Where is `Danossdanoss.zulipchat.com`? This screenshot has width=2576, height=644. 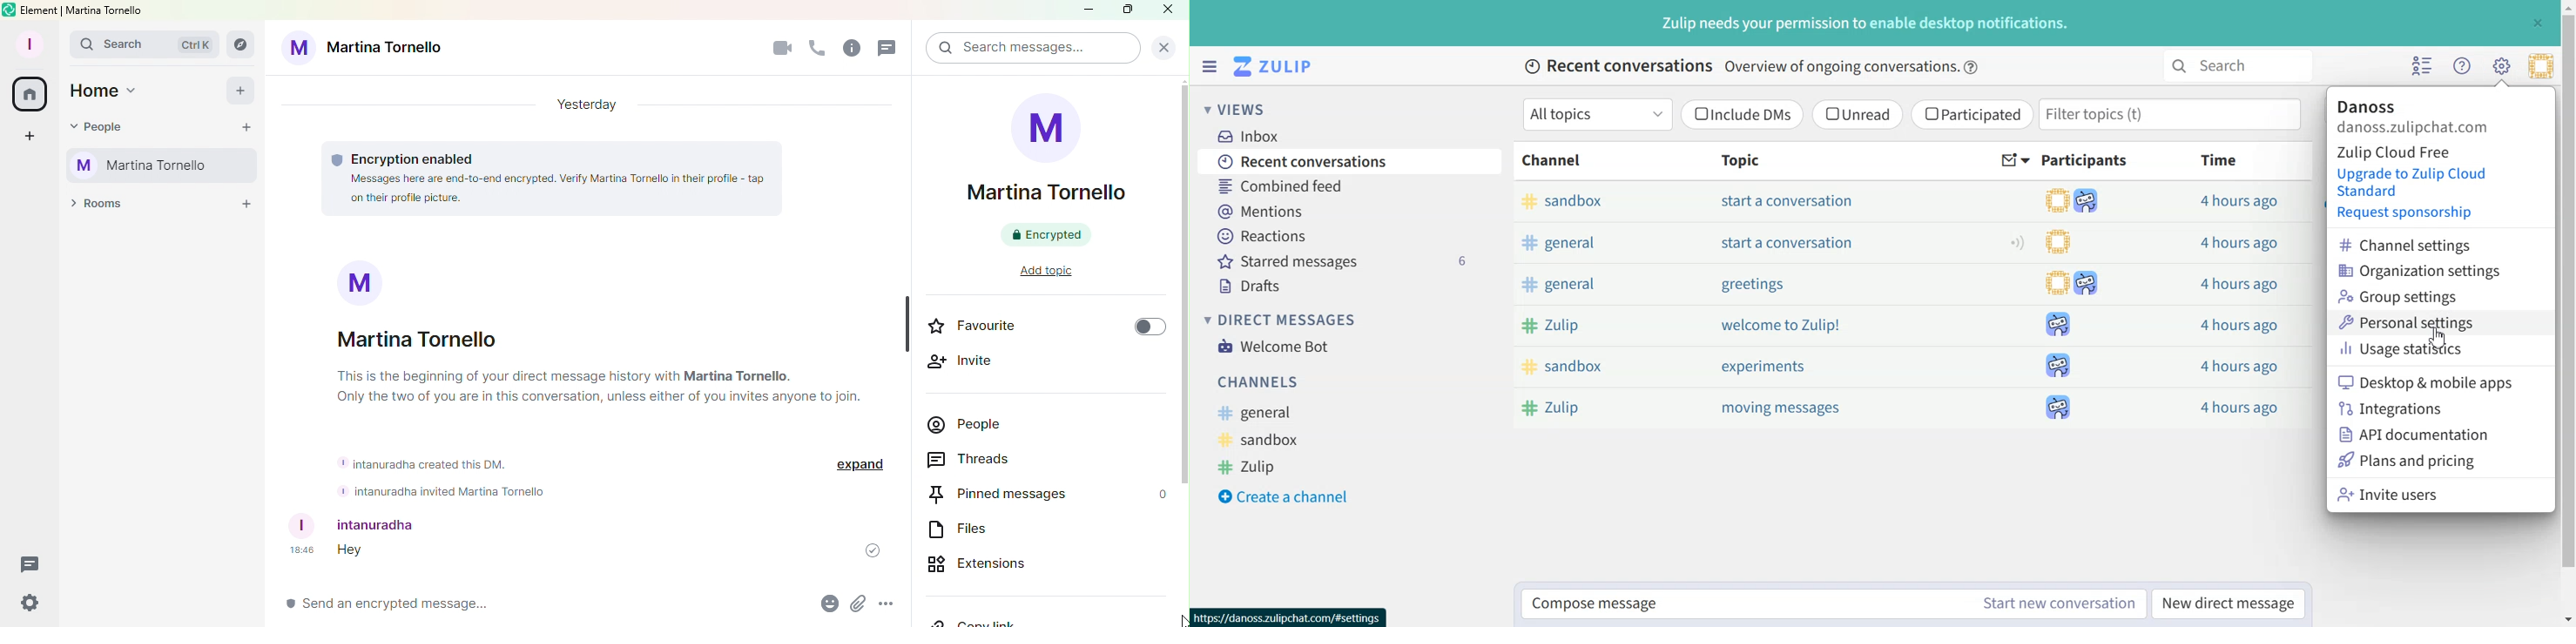
Danossdanoss.zulipchat.com is located at coordinates (2415, 117).